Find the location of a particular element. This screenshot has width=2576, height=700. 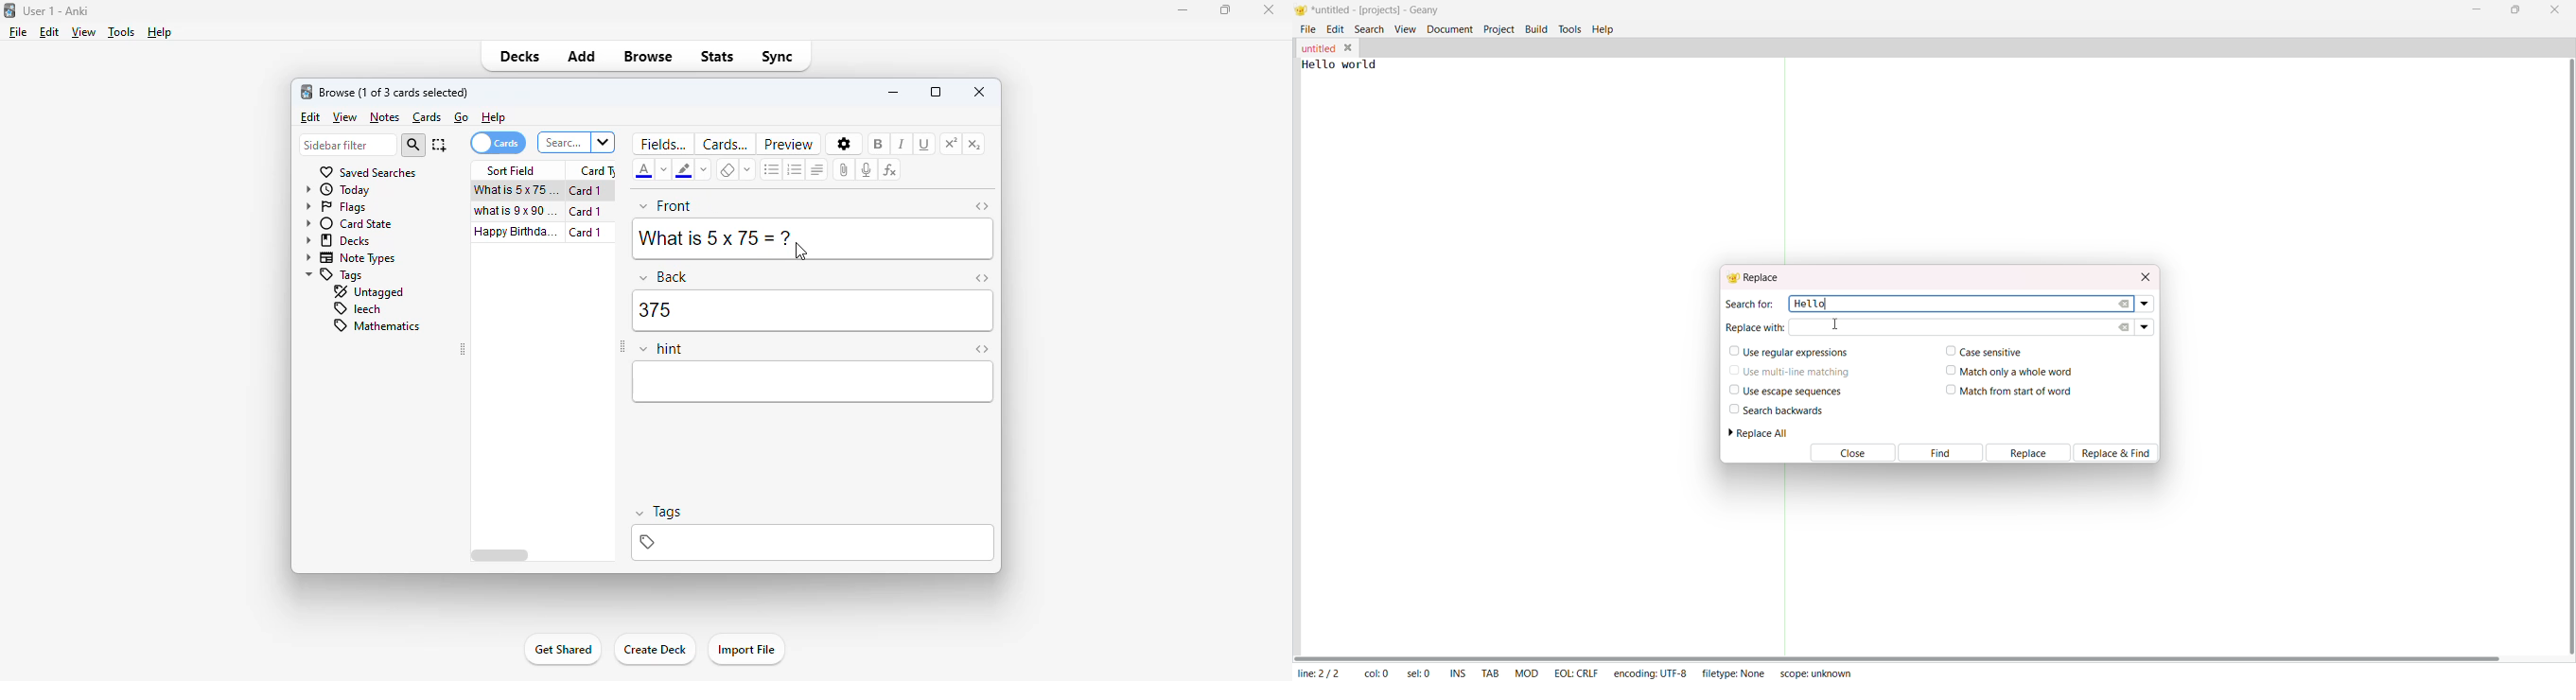

minimize is located at coordinates (1183, 10).